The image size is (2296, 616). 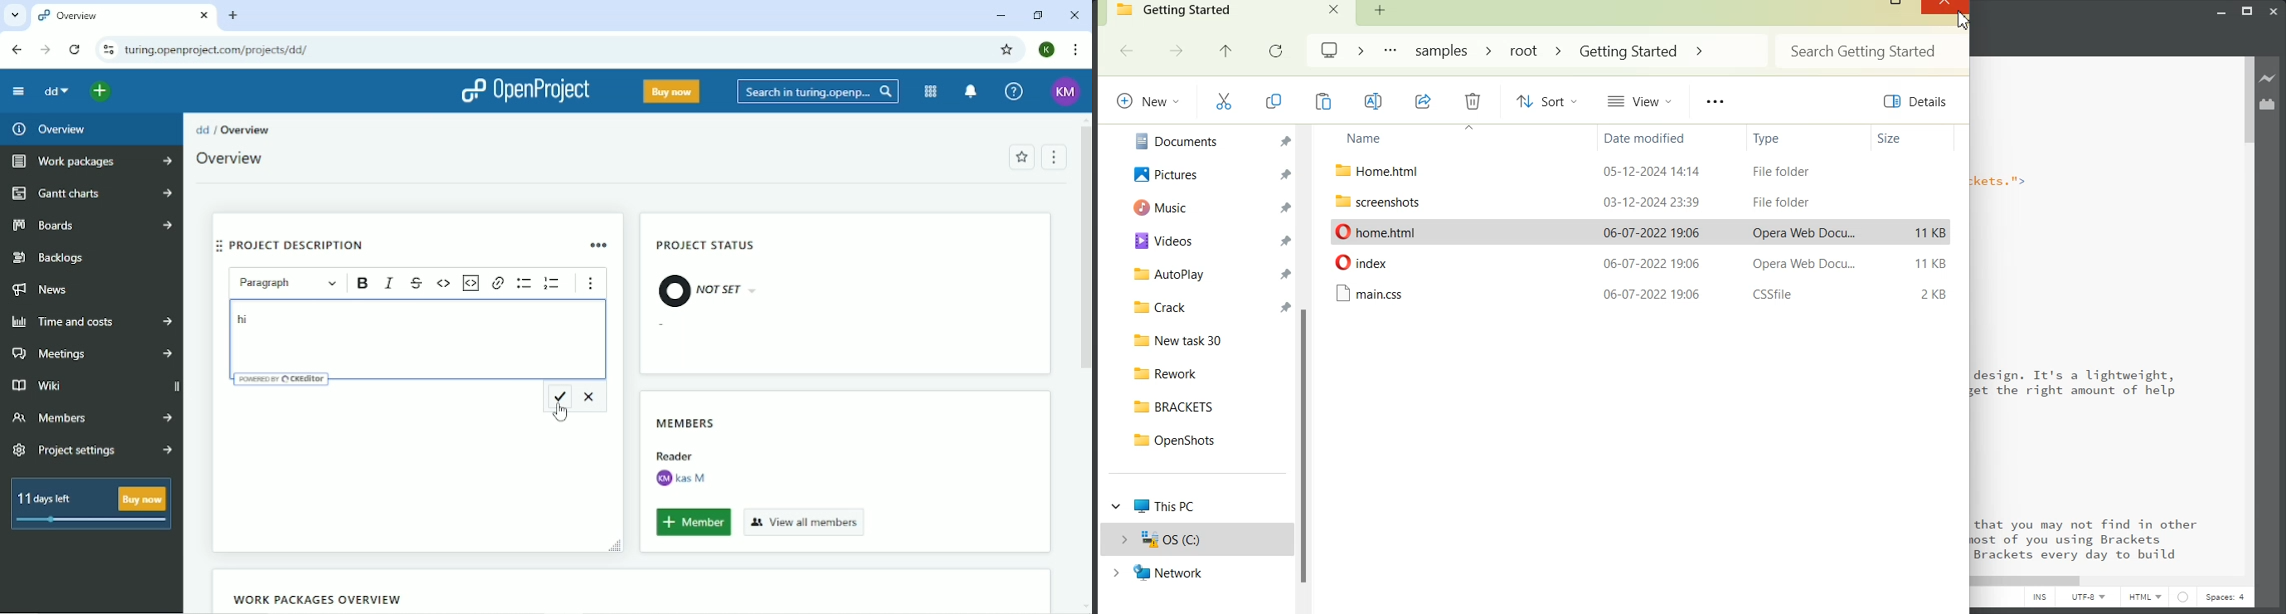 What do you see at coordinates (2146, 598) in the screenshot?
I see `HTML` at bounding box center [2146, 598].